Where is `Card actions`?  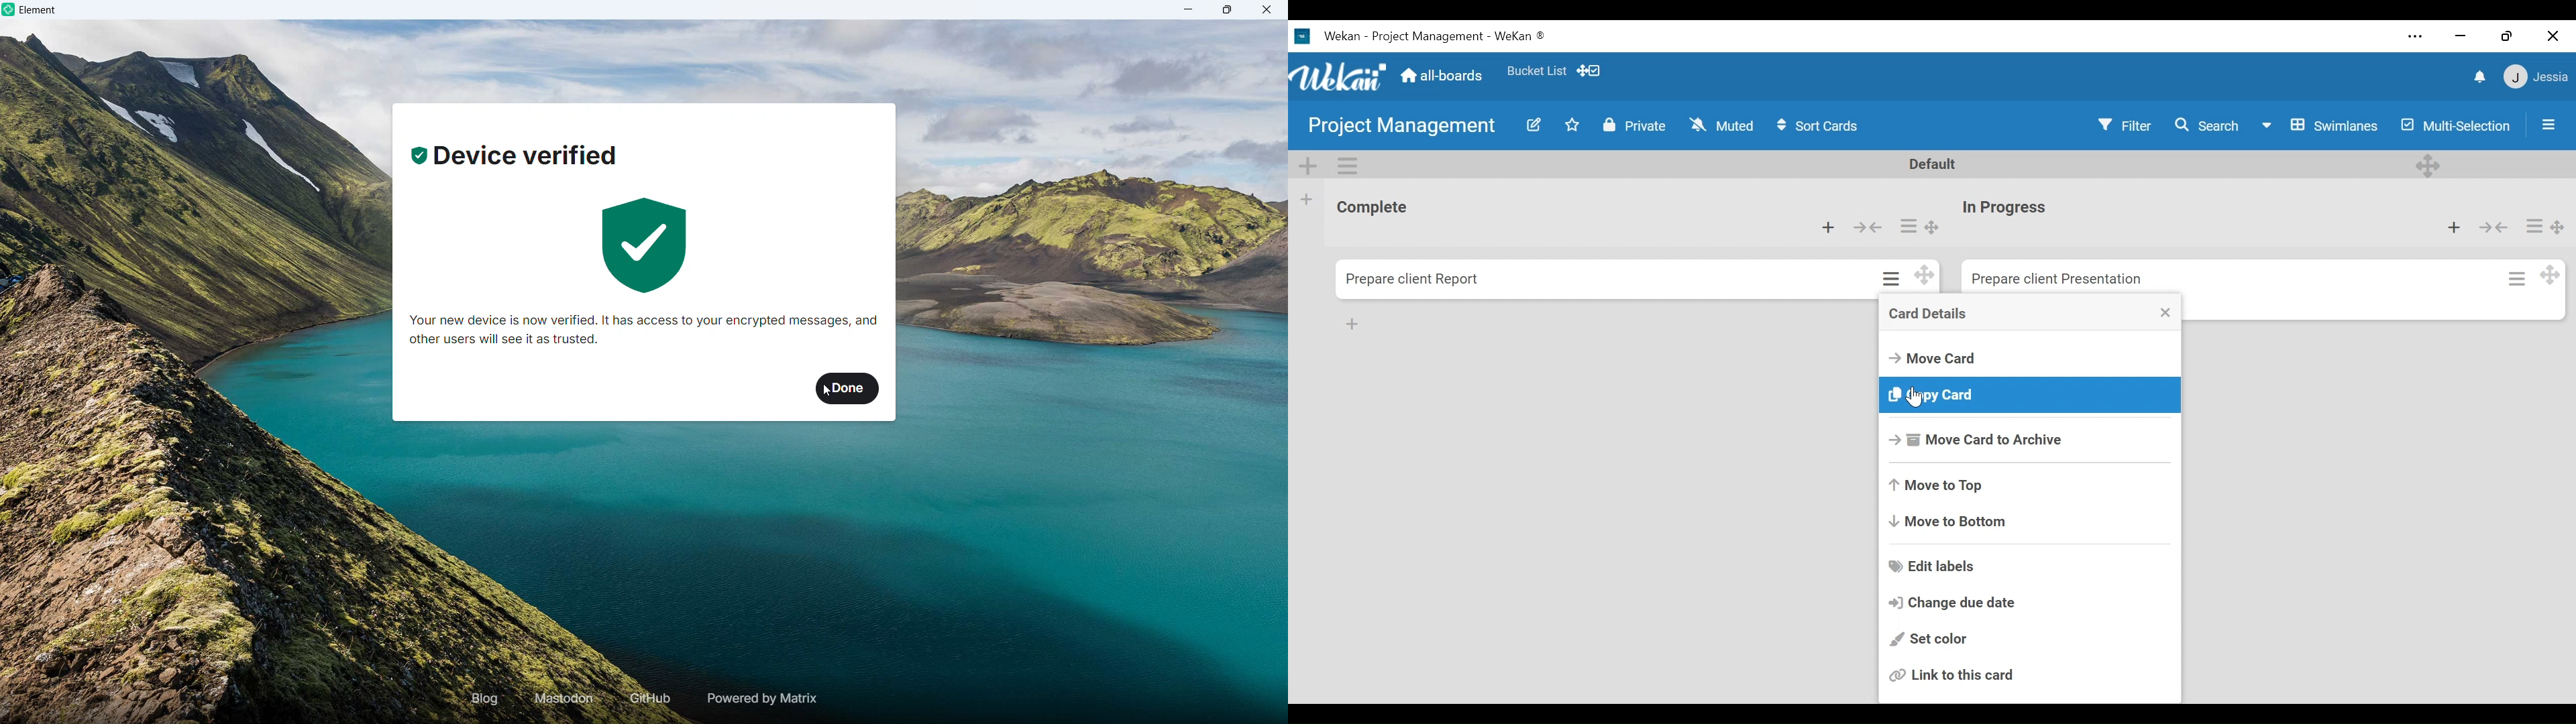 Card actions is located at coordinates (1893, 280).